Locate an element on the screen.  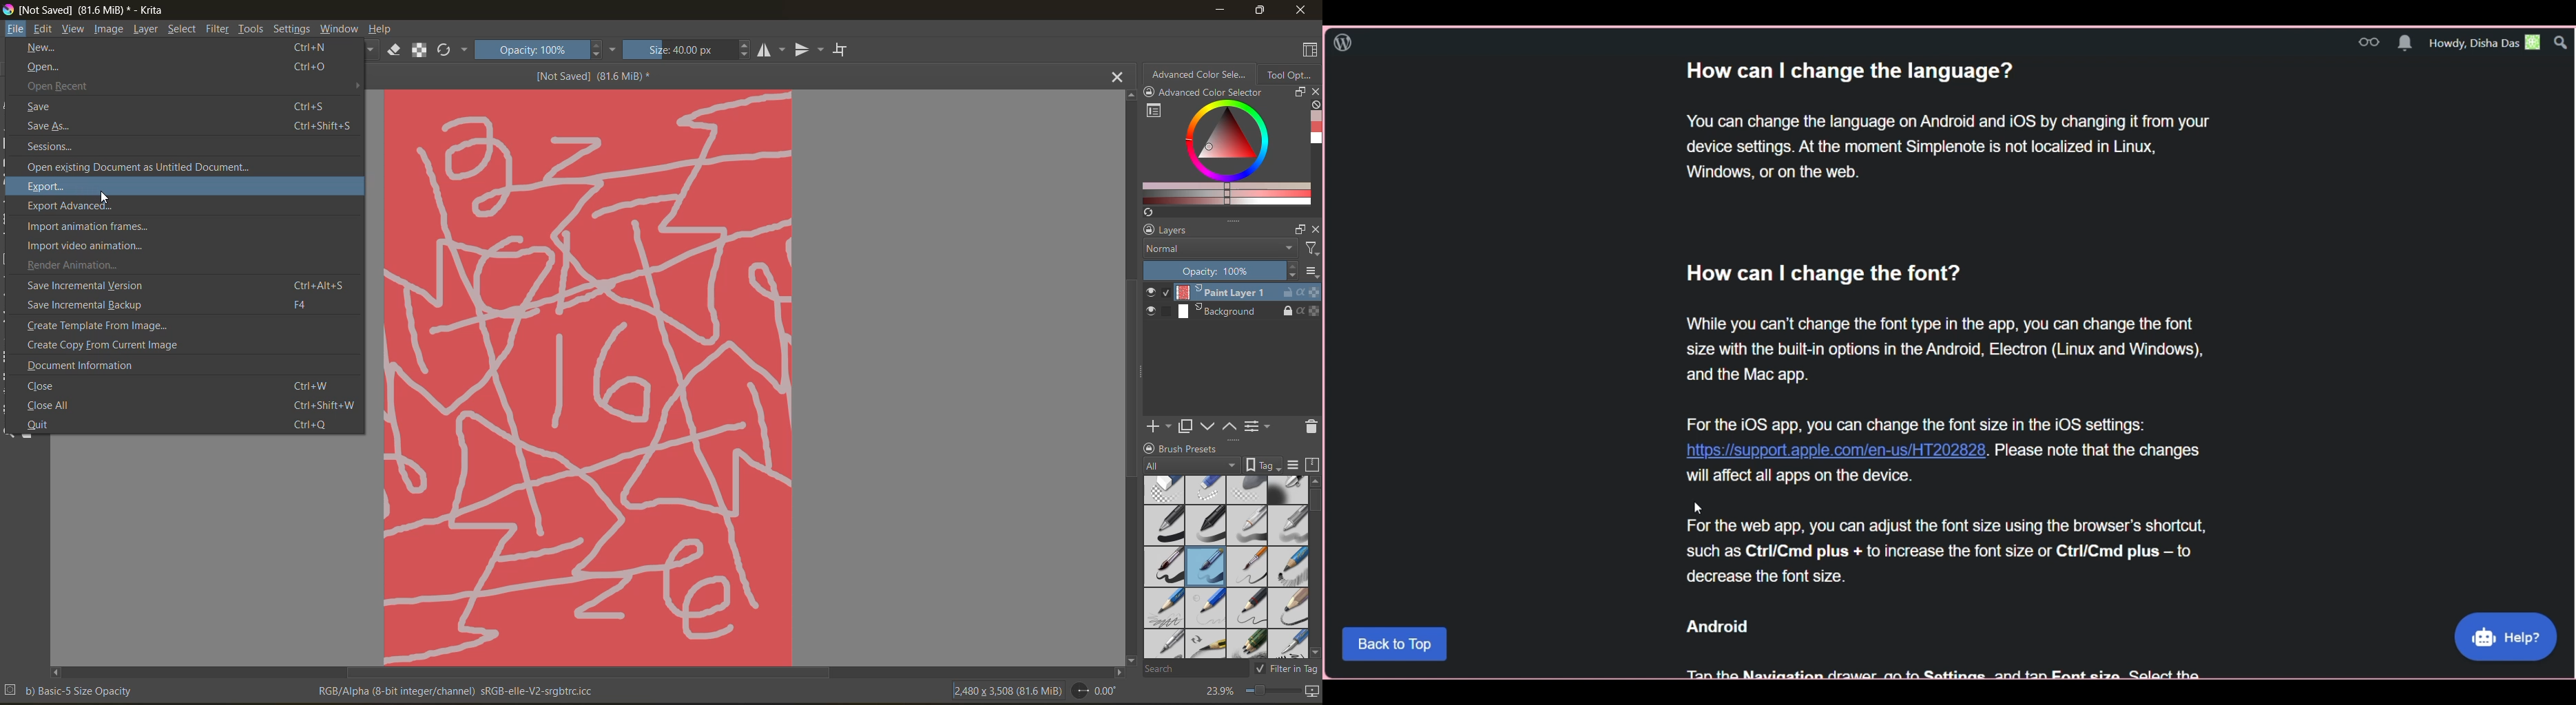
tools is located at coordinates (253, 29).